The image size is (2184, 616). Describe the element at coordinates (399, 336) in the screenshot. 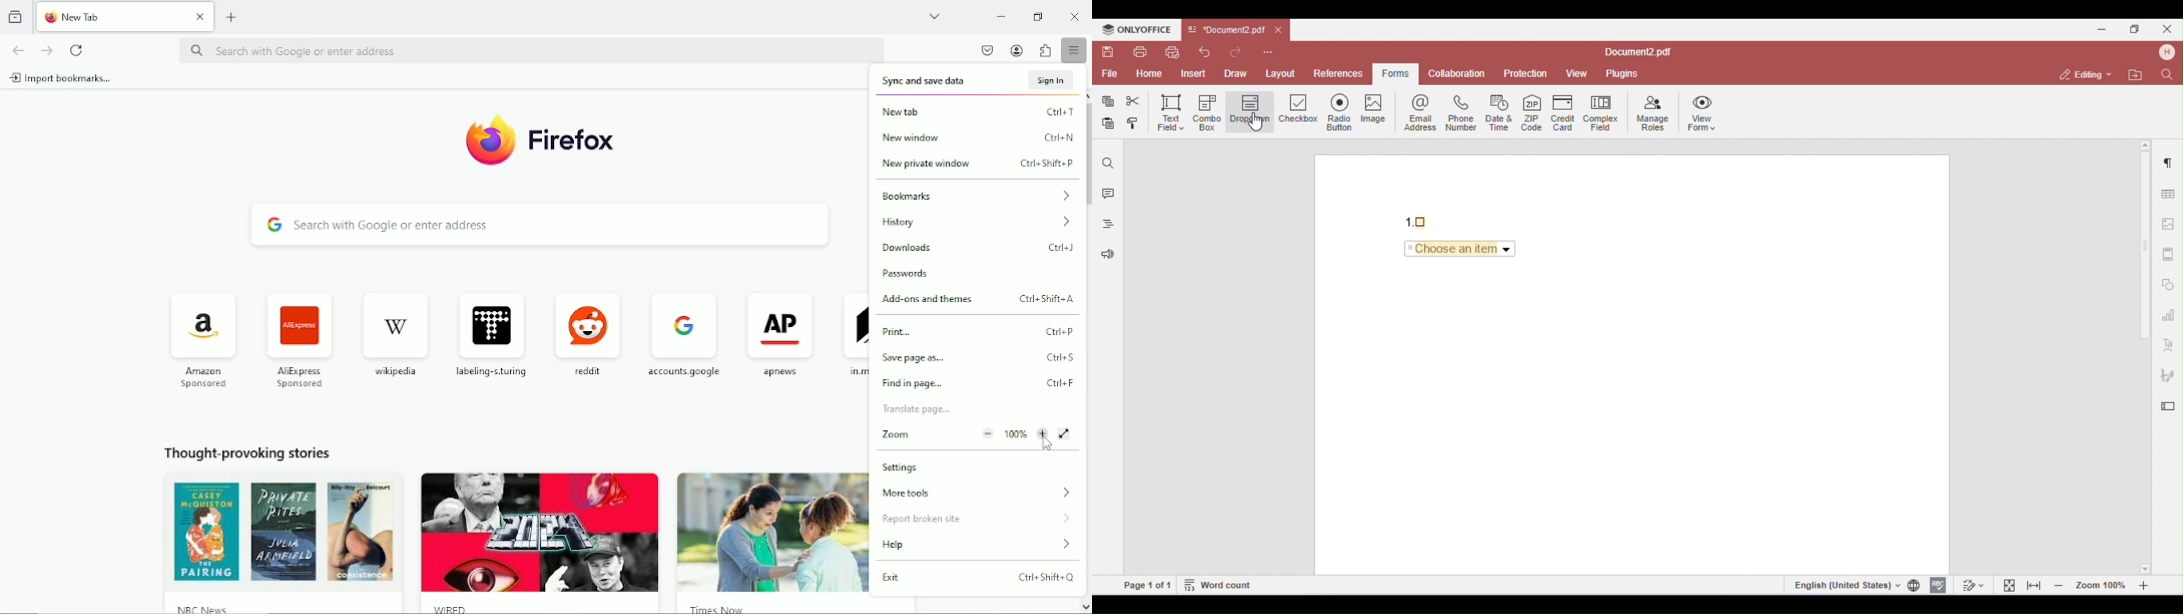

I see `wikipedia` at that location.